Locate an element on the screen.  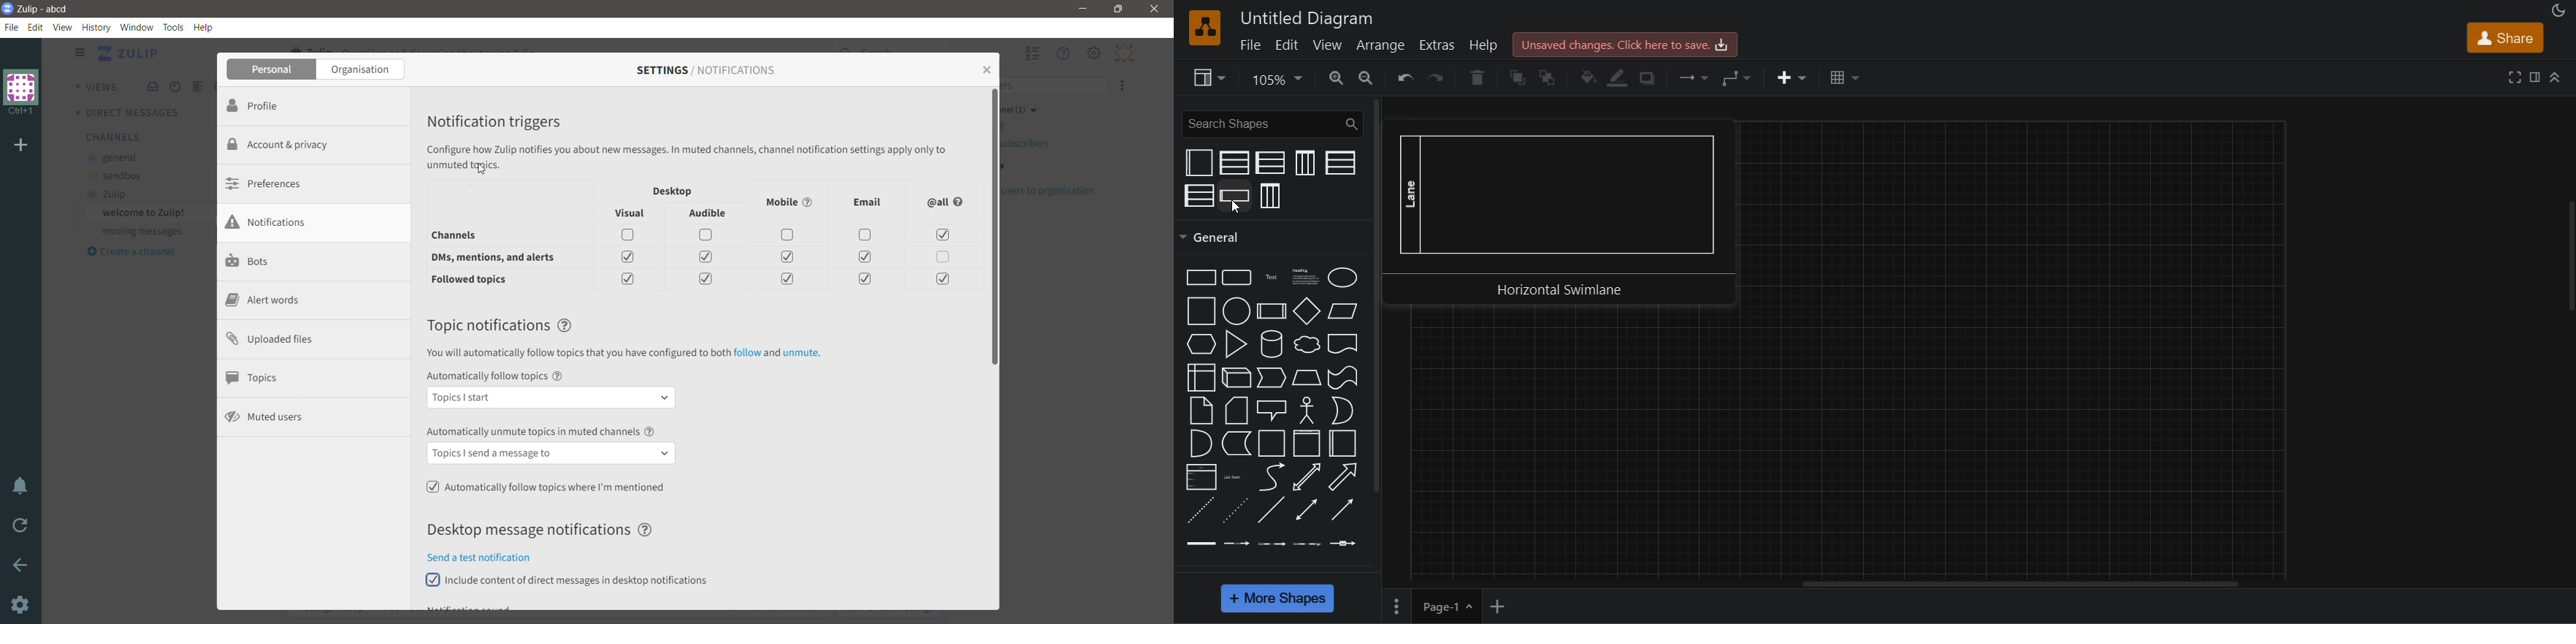
or is located at coordinates (1342, 410).